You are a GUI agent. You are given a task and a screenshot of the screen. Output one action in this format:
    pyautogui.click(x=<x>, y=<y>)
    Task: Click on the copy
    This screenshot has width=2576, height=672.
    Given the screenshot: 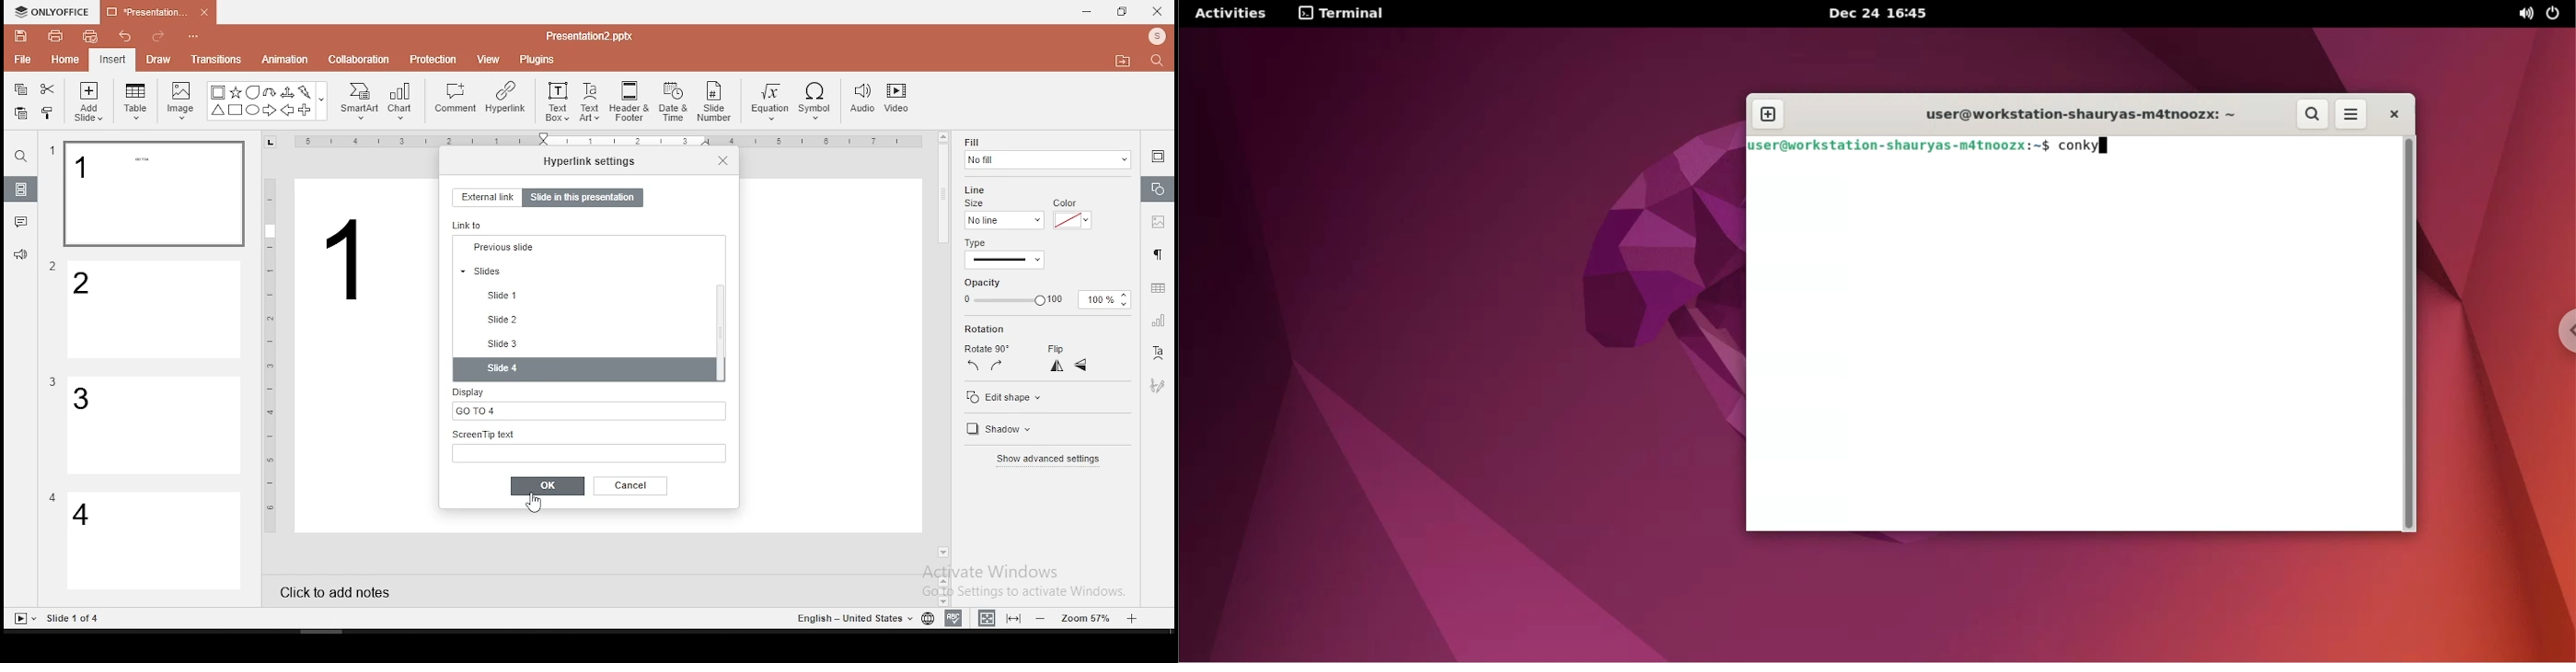 What is the action you would take?
    pyautogui.click(x=20, y=89)
    